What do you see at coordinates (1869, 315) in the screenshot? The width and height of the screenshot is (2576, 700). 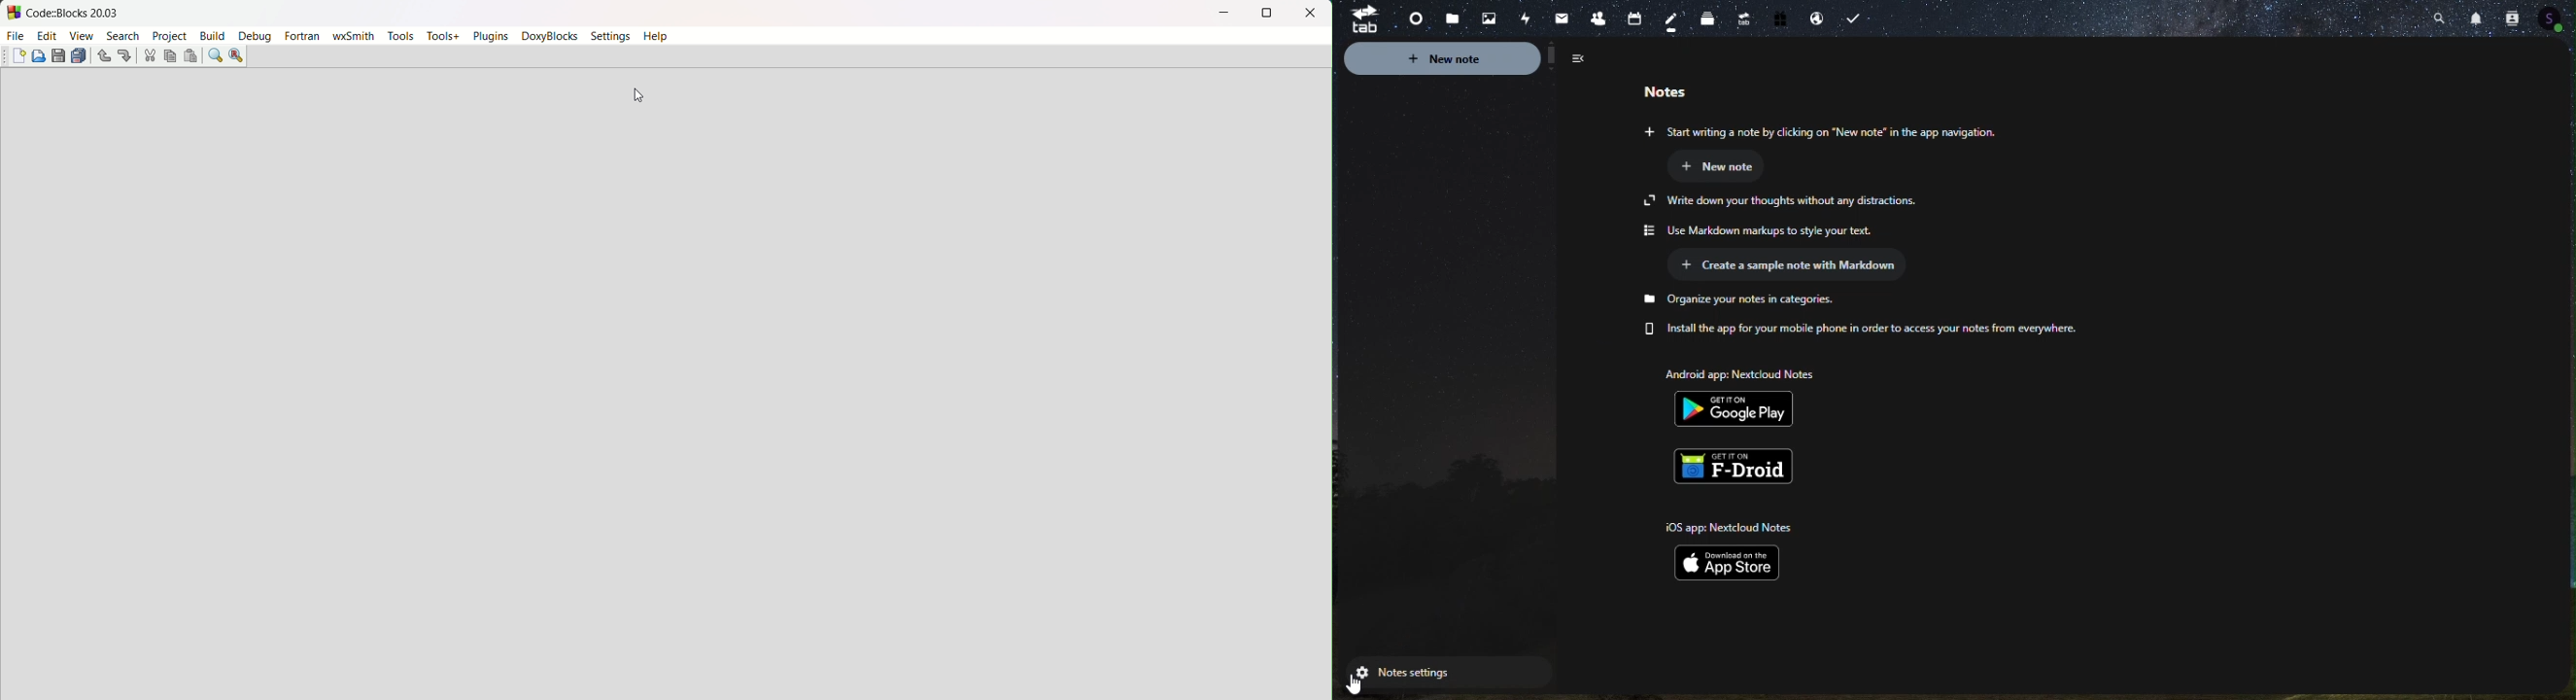 I see `Text` at bounding box center [1869, 315].